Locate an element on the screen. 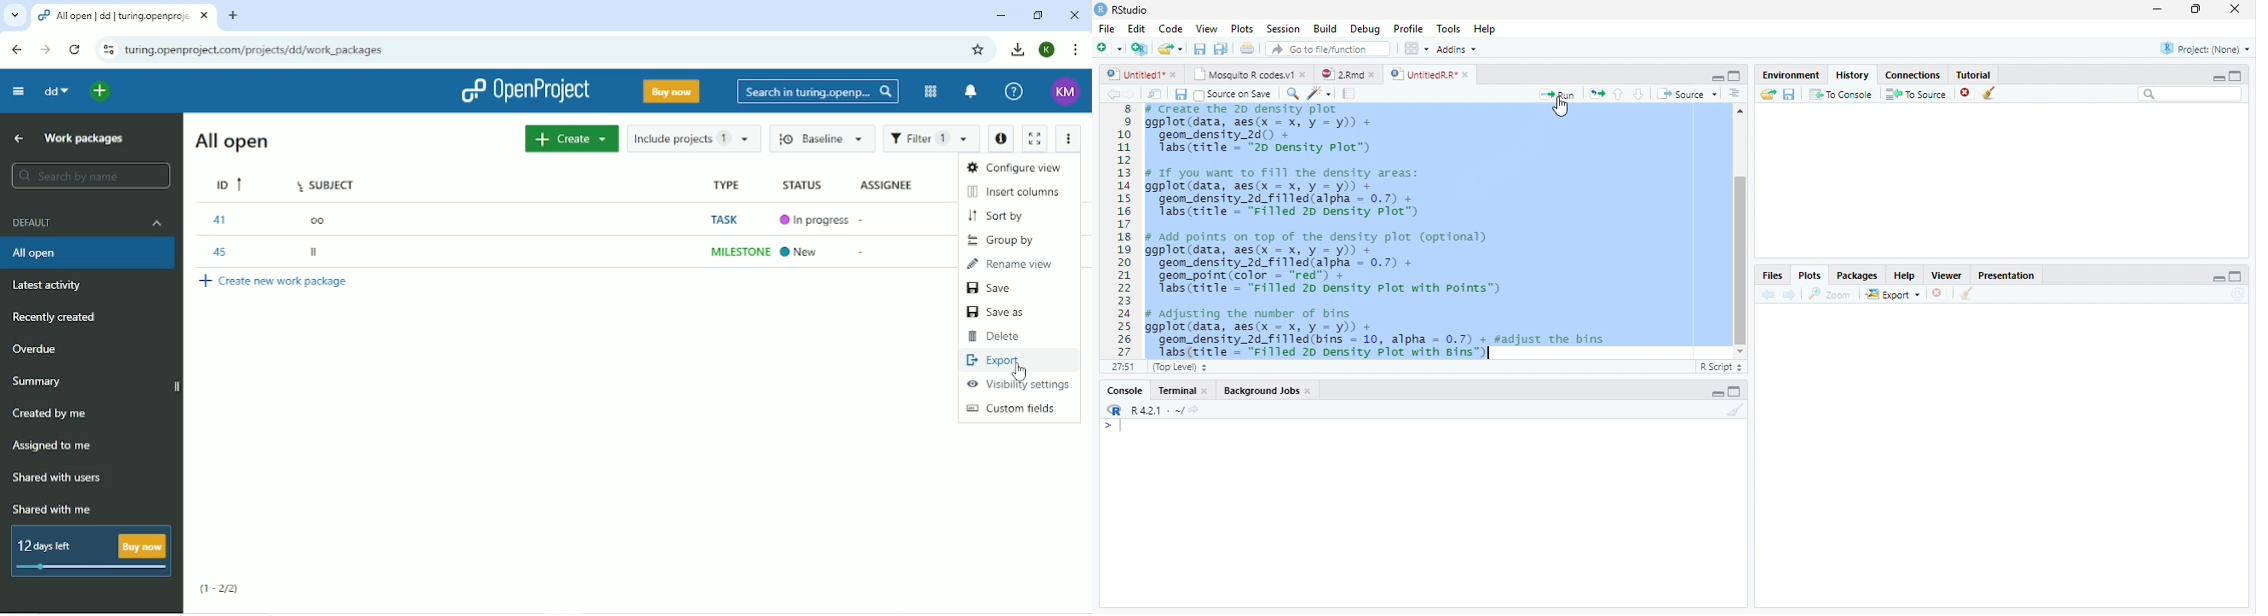 The width and height of the screenshot is (2268, 616). Clear is located at coordinates (1737, 409).